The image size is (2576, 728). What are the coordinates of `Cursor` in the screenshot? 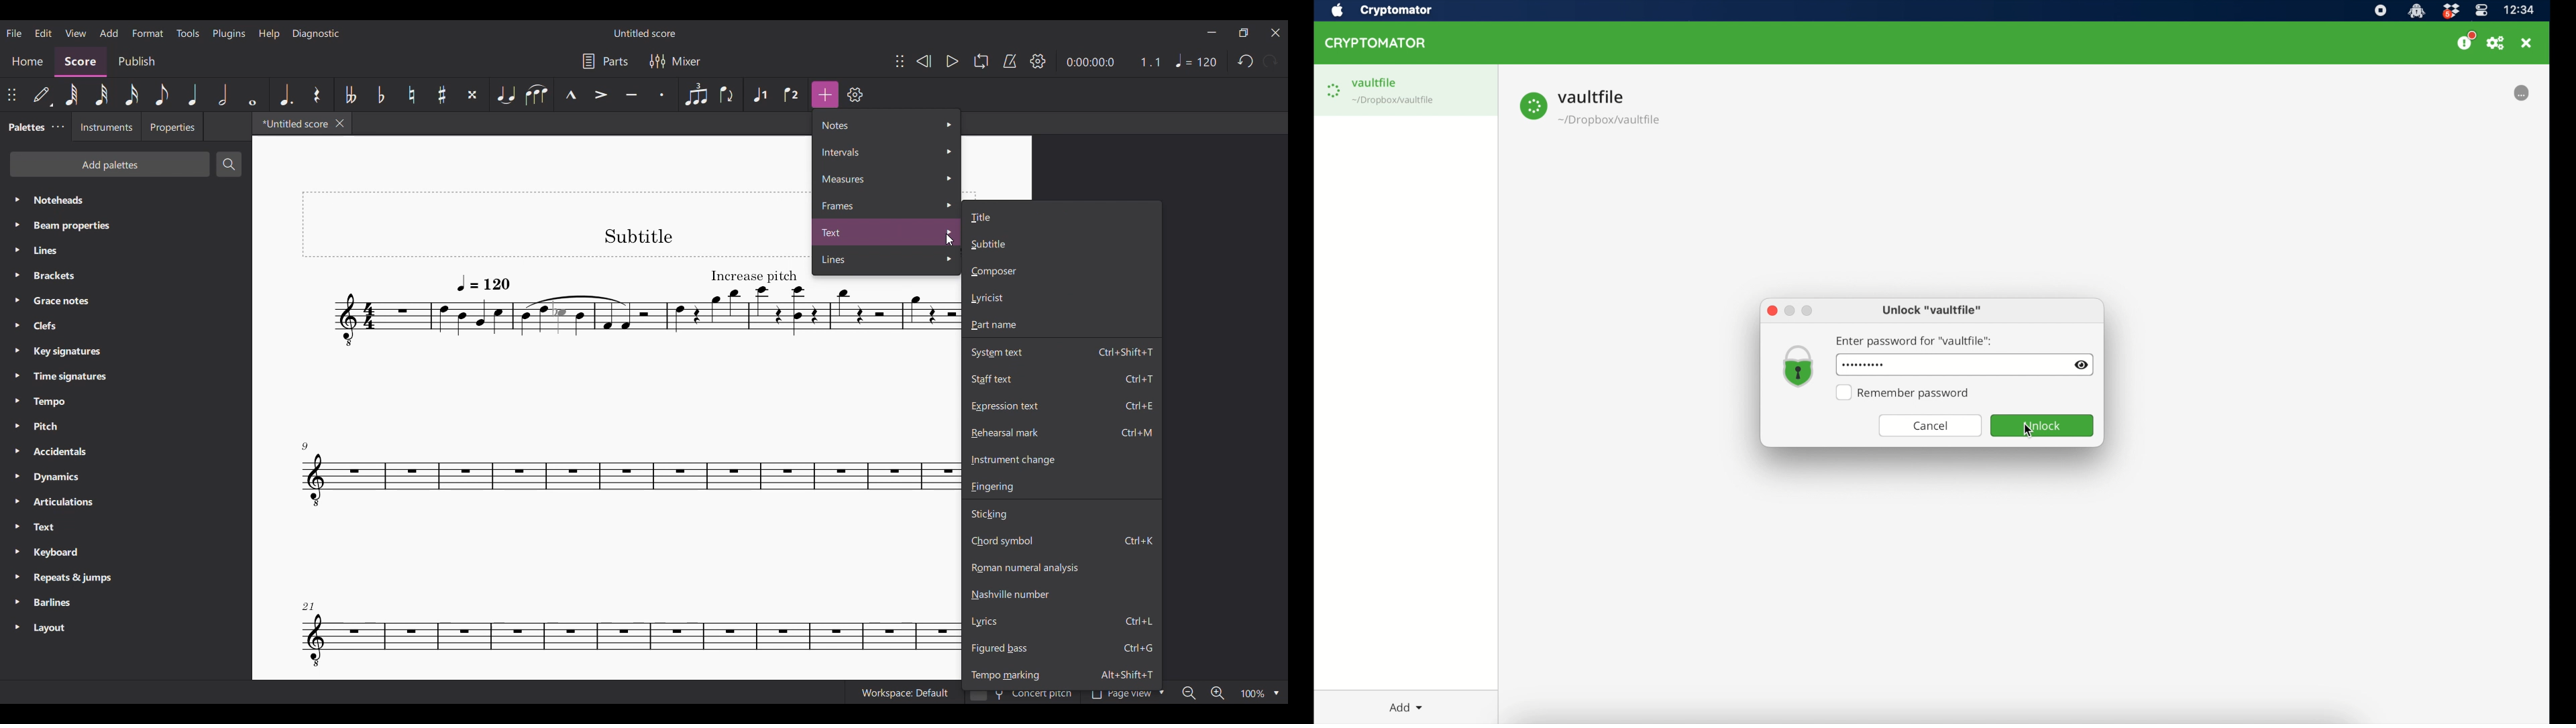 It's located at (949, 240).